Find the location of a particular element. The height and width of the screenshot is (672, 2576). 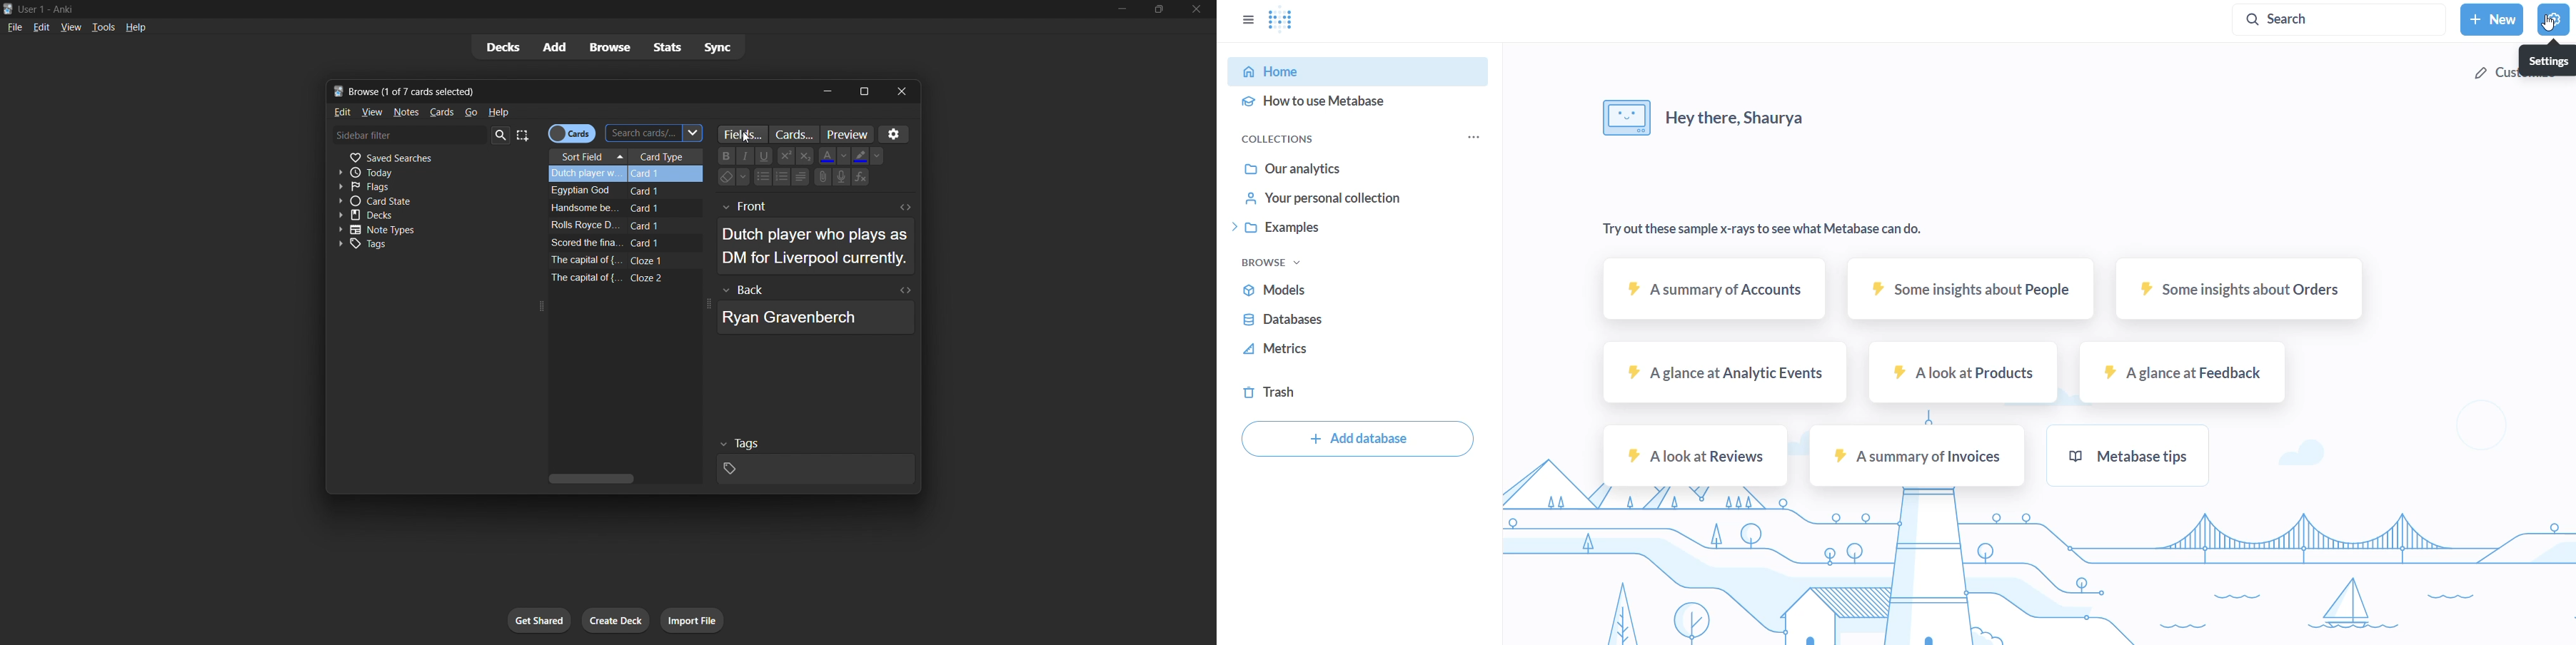

note types toggle is located at coordinates (405, 230).